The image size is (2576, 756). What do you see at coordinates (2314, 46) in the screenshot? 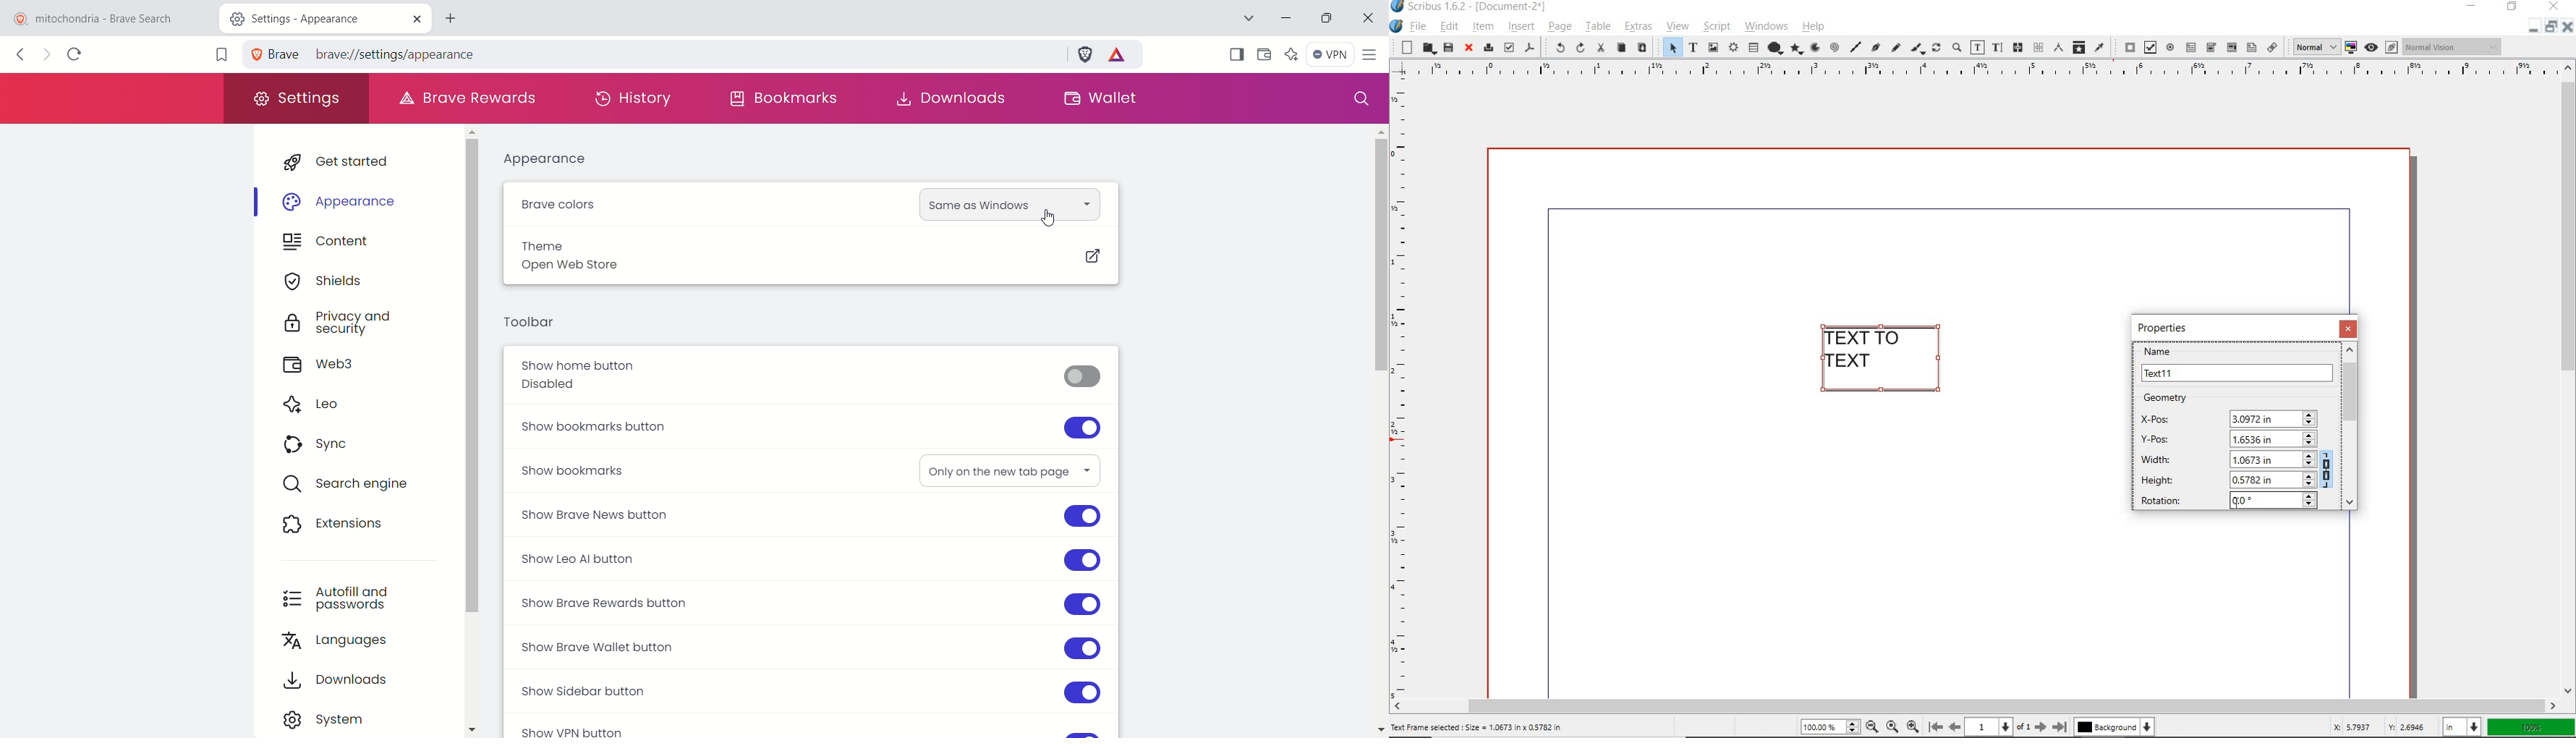
I see `select image preview quality` at bounding box center [2314, 46].